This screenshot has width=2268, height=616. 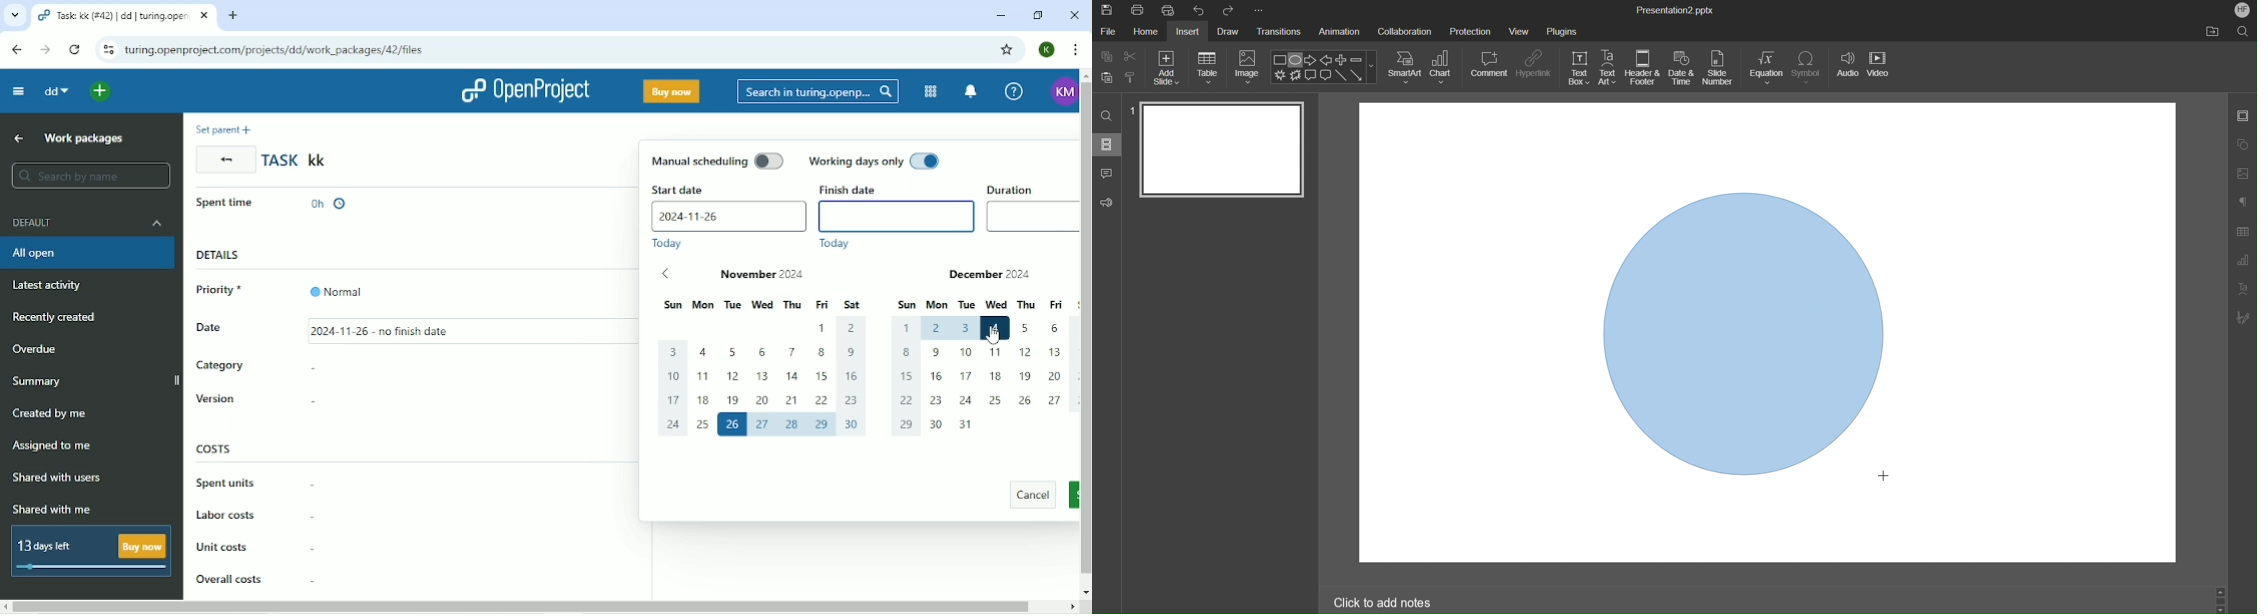 I want to click on Forward, so click(x=46, y=49).